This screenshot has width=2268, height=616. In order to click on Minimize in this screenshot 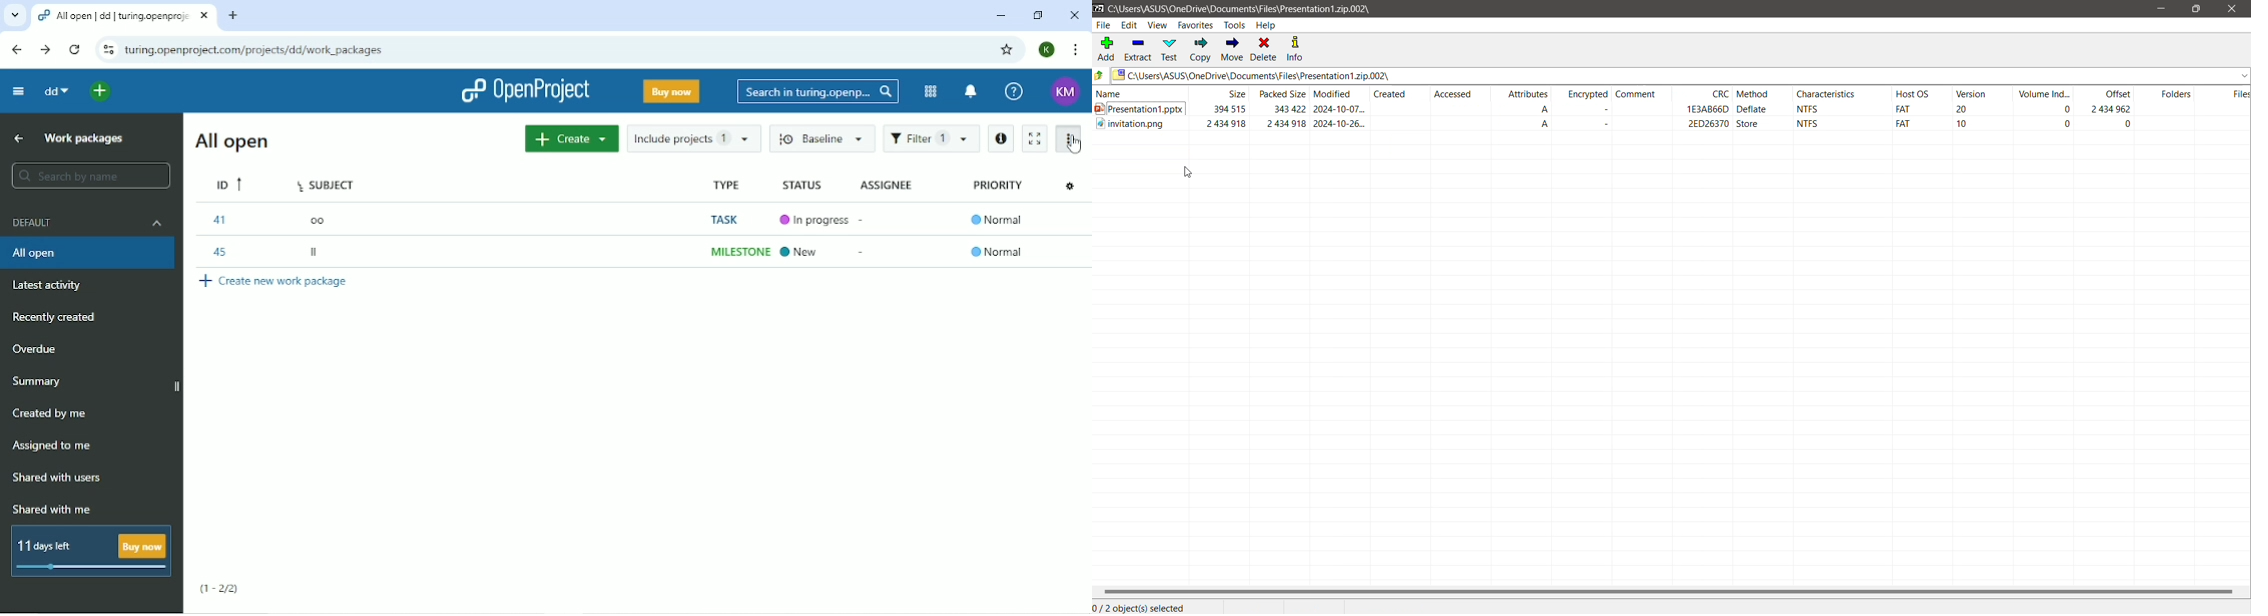, I will do `click(1001, 16)`.